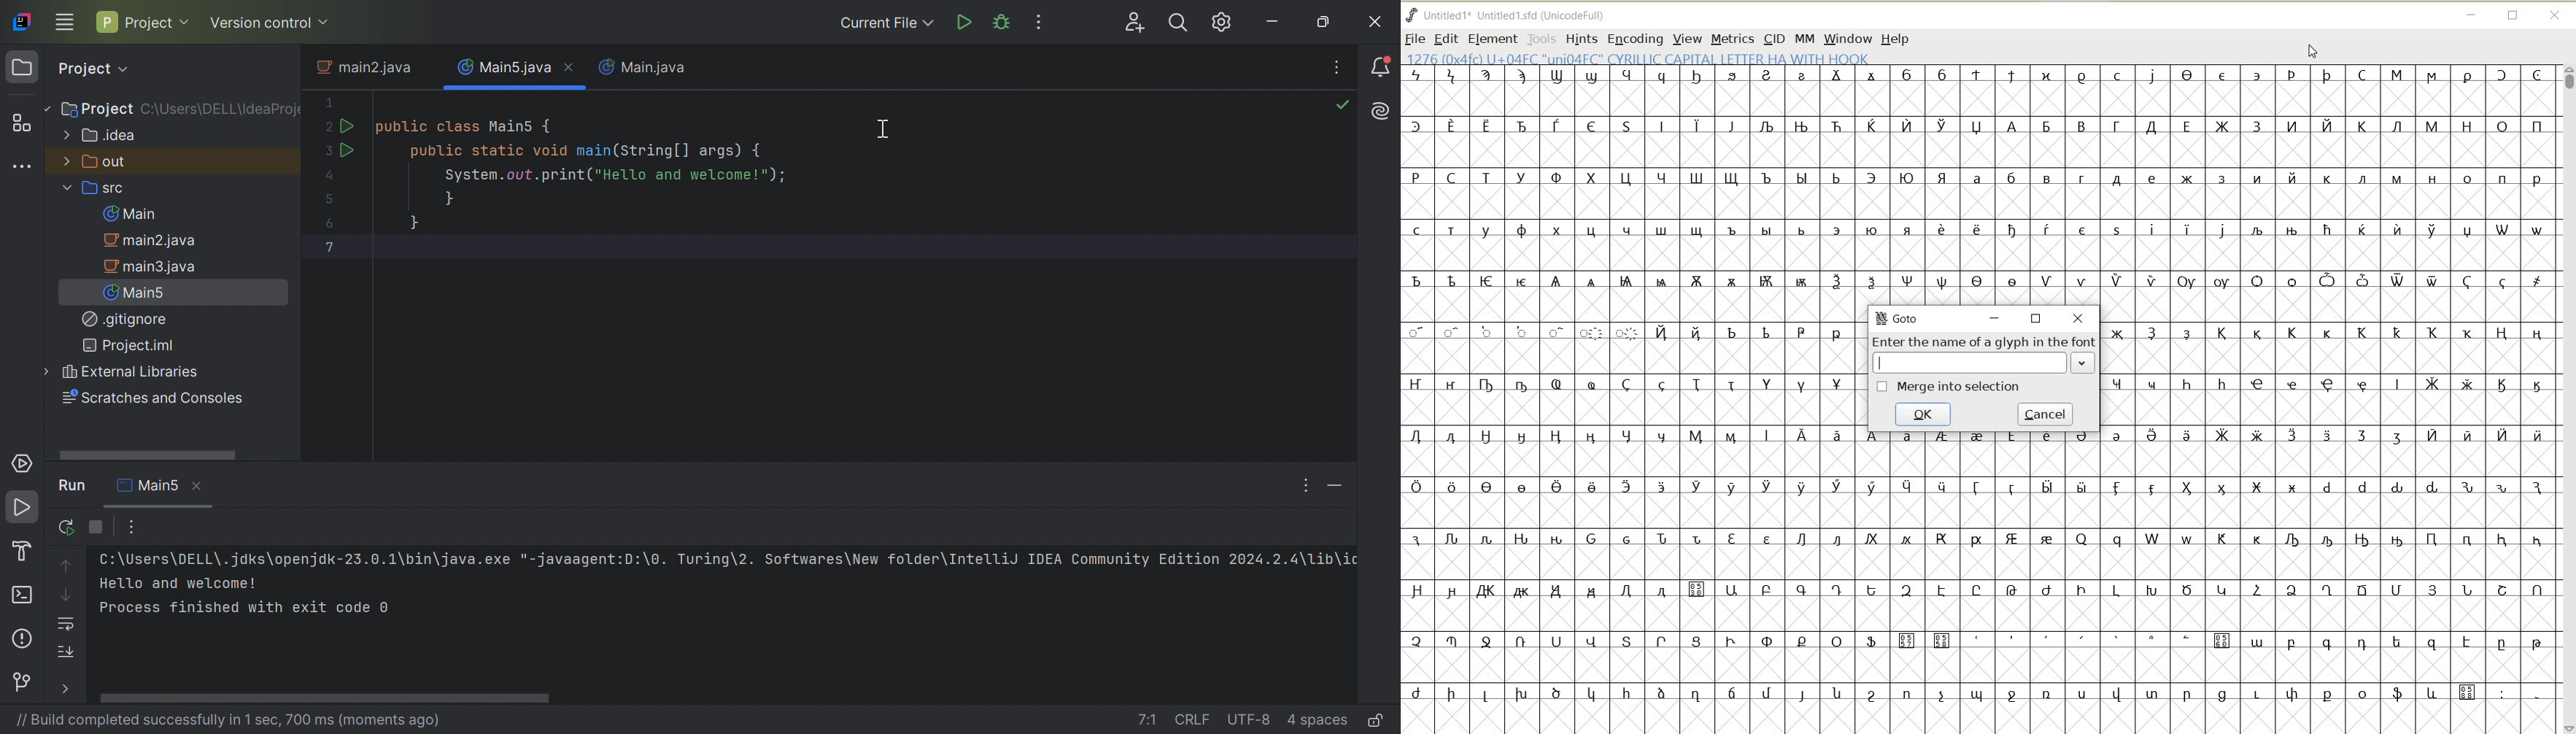 Image resolution: width=2576 pixels, height=756 pixels. I want to click on 7:1, so click(1147, 718).